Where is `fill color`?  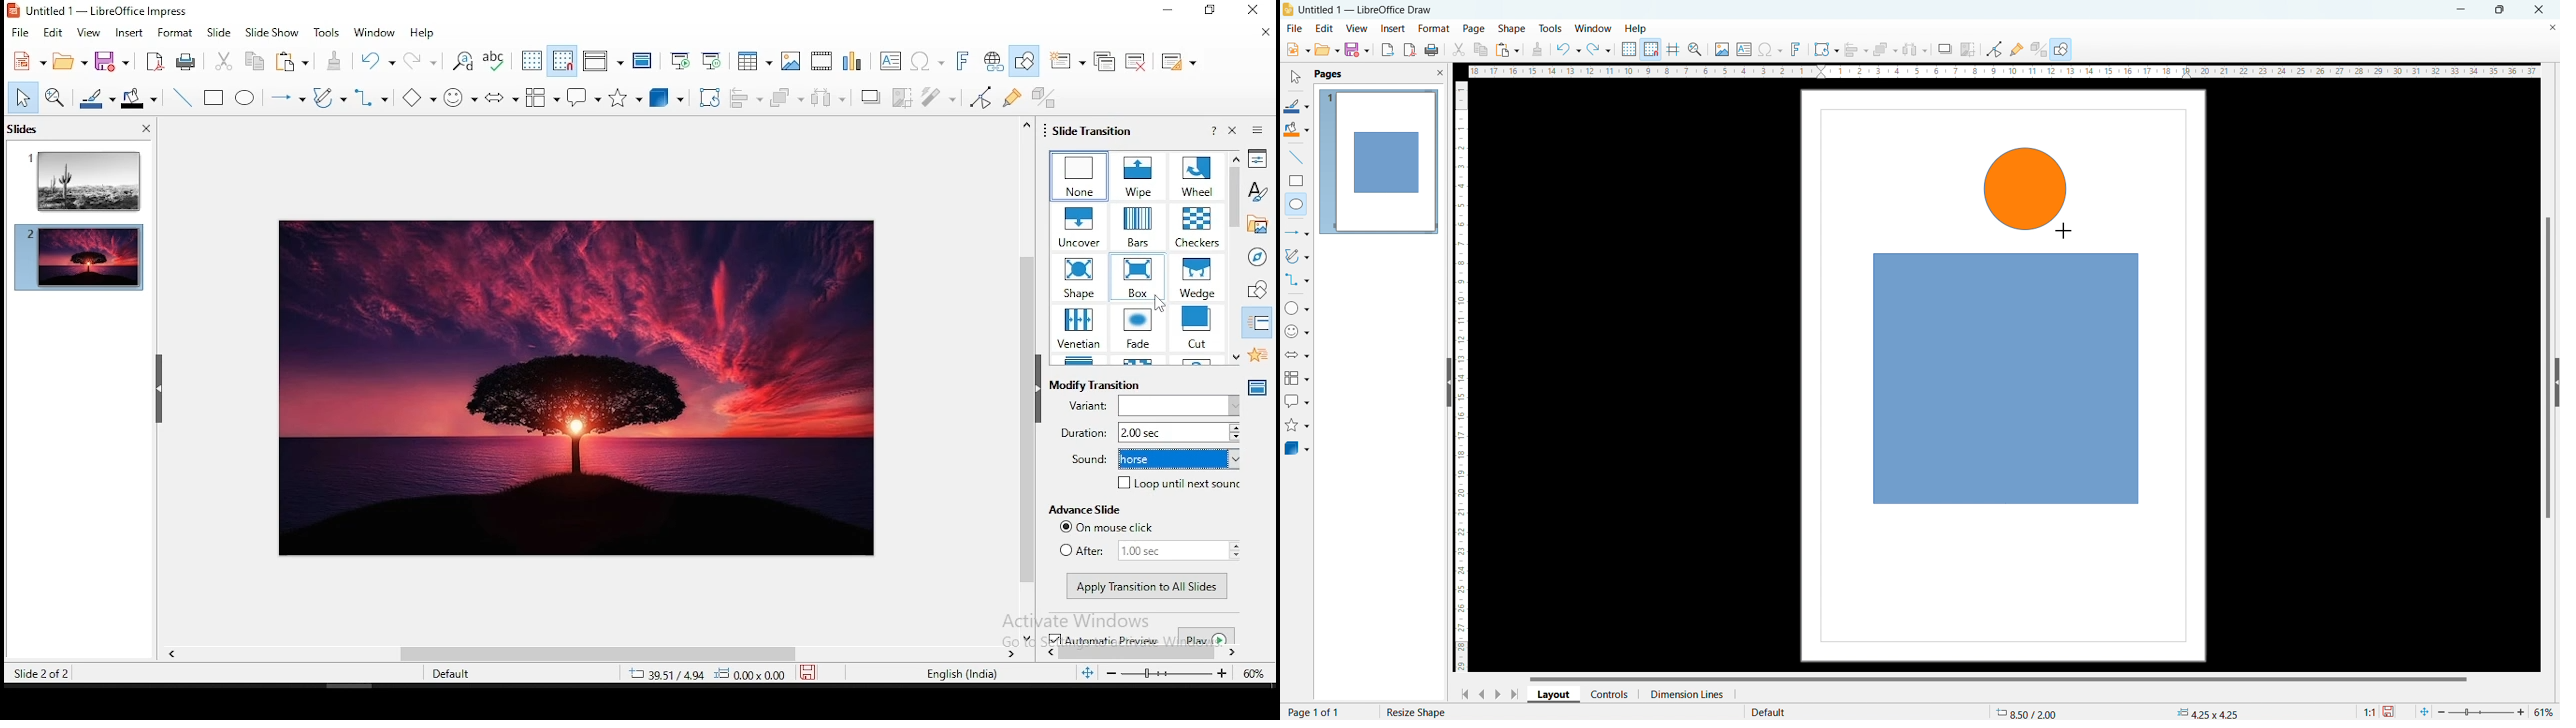 fill color is located at coordinates (141, 97).